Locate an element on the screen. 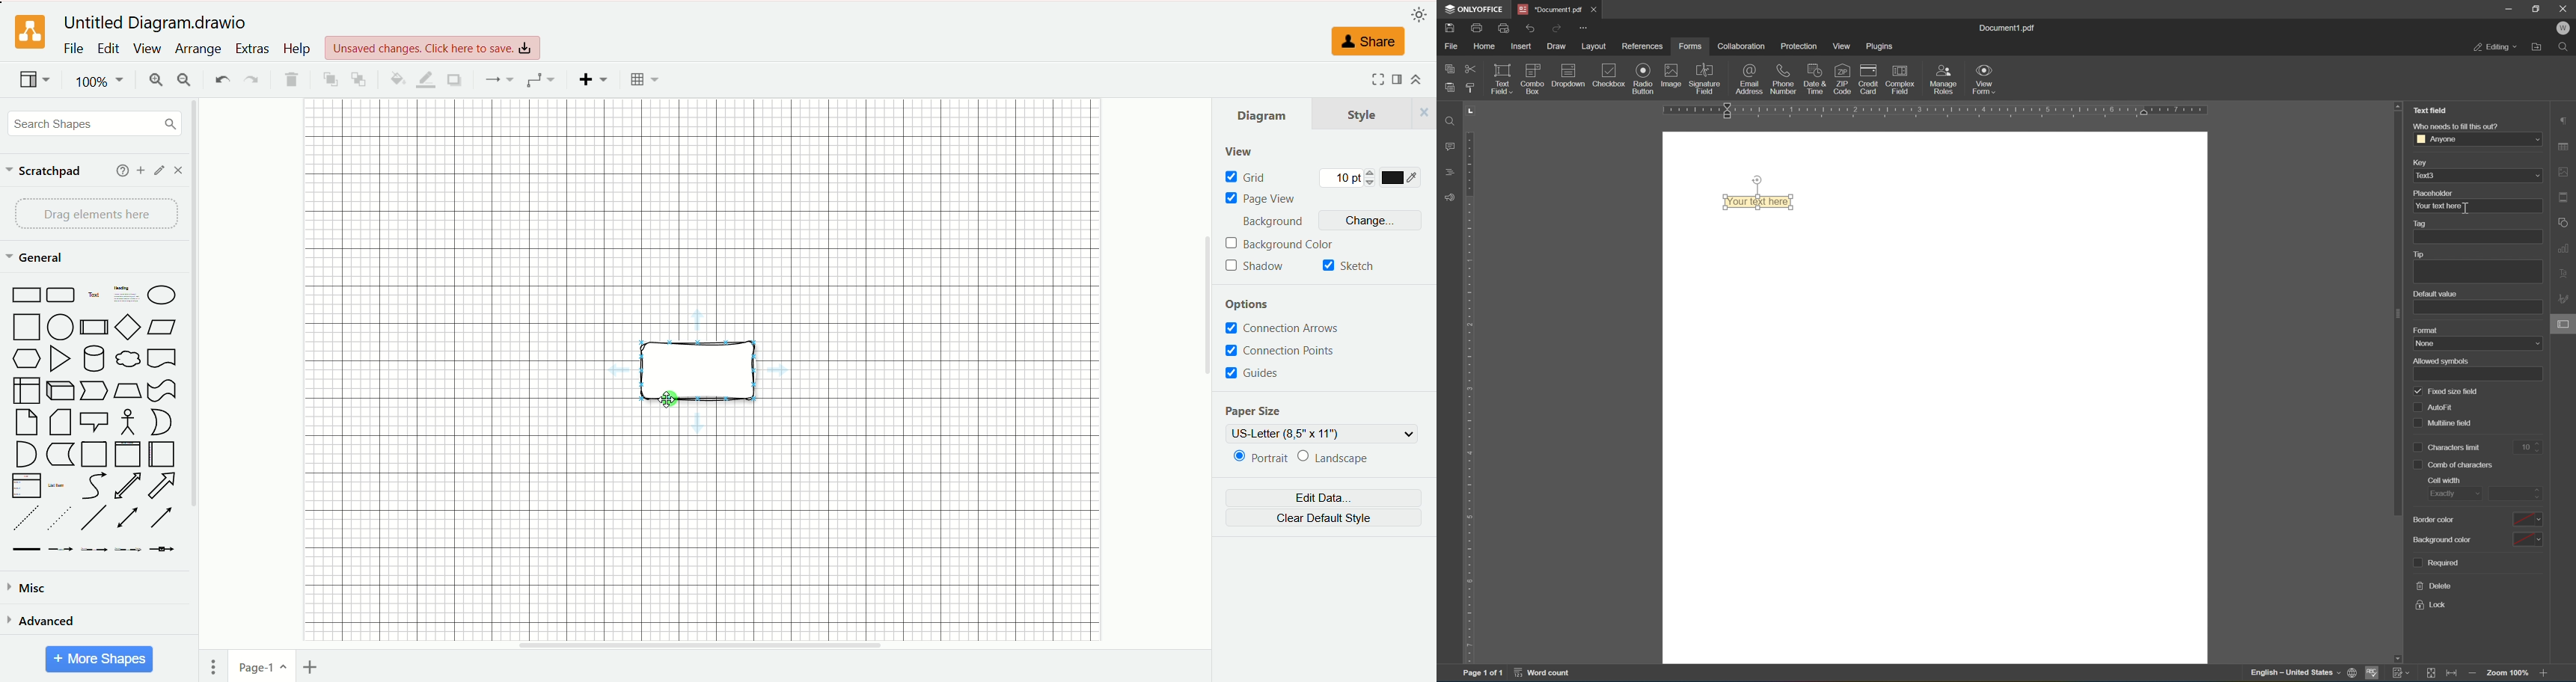 The image size is (2576, 700). 100% is located at coordinates (101, 82).